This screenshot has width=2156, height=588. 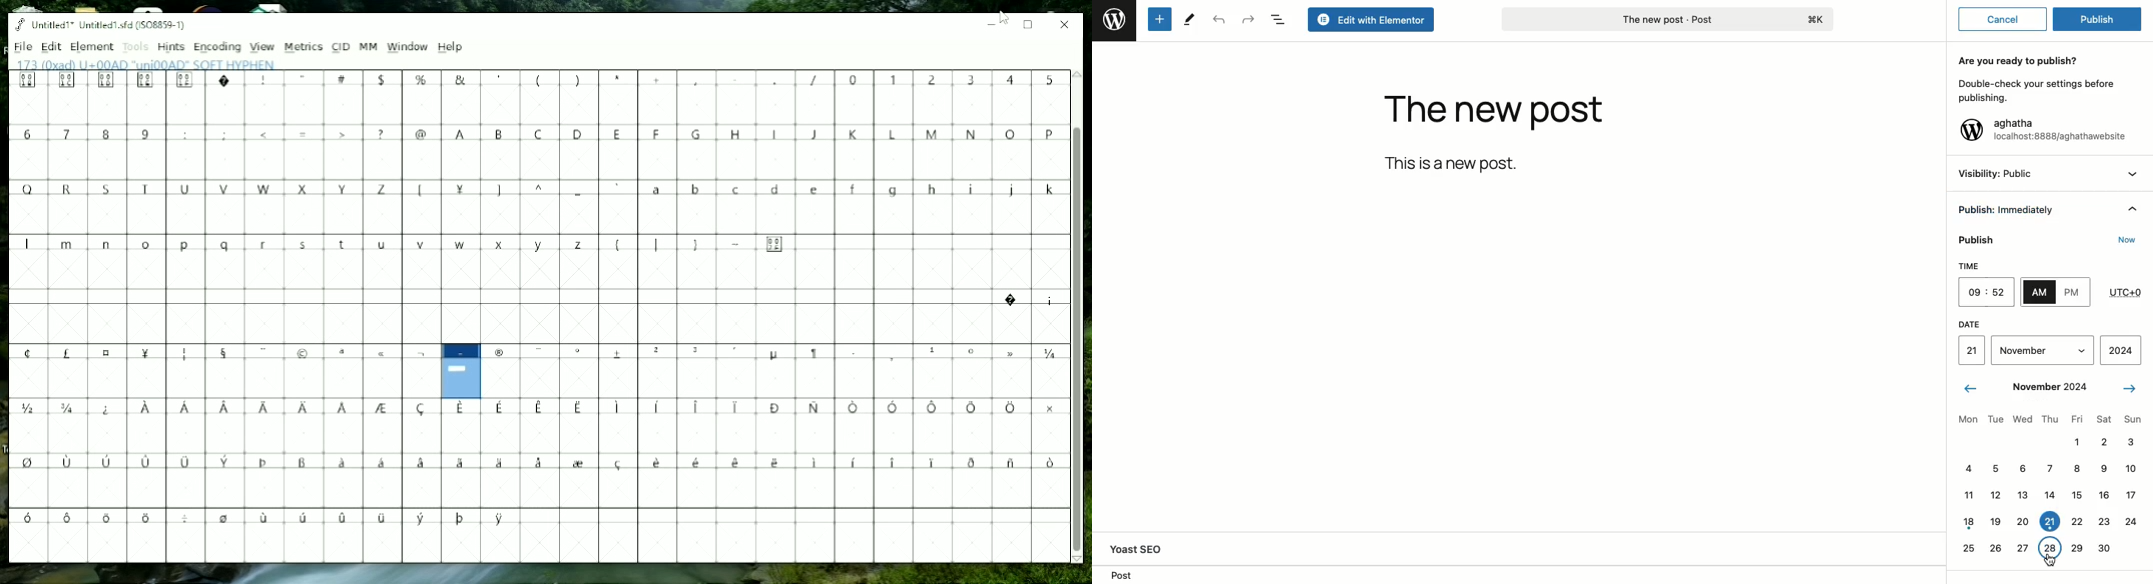 What do you see at coordinates (2020, 494) in the screenshot?
I see `13` at bounding box center [2020, 494].